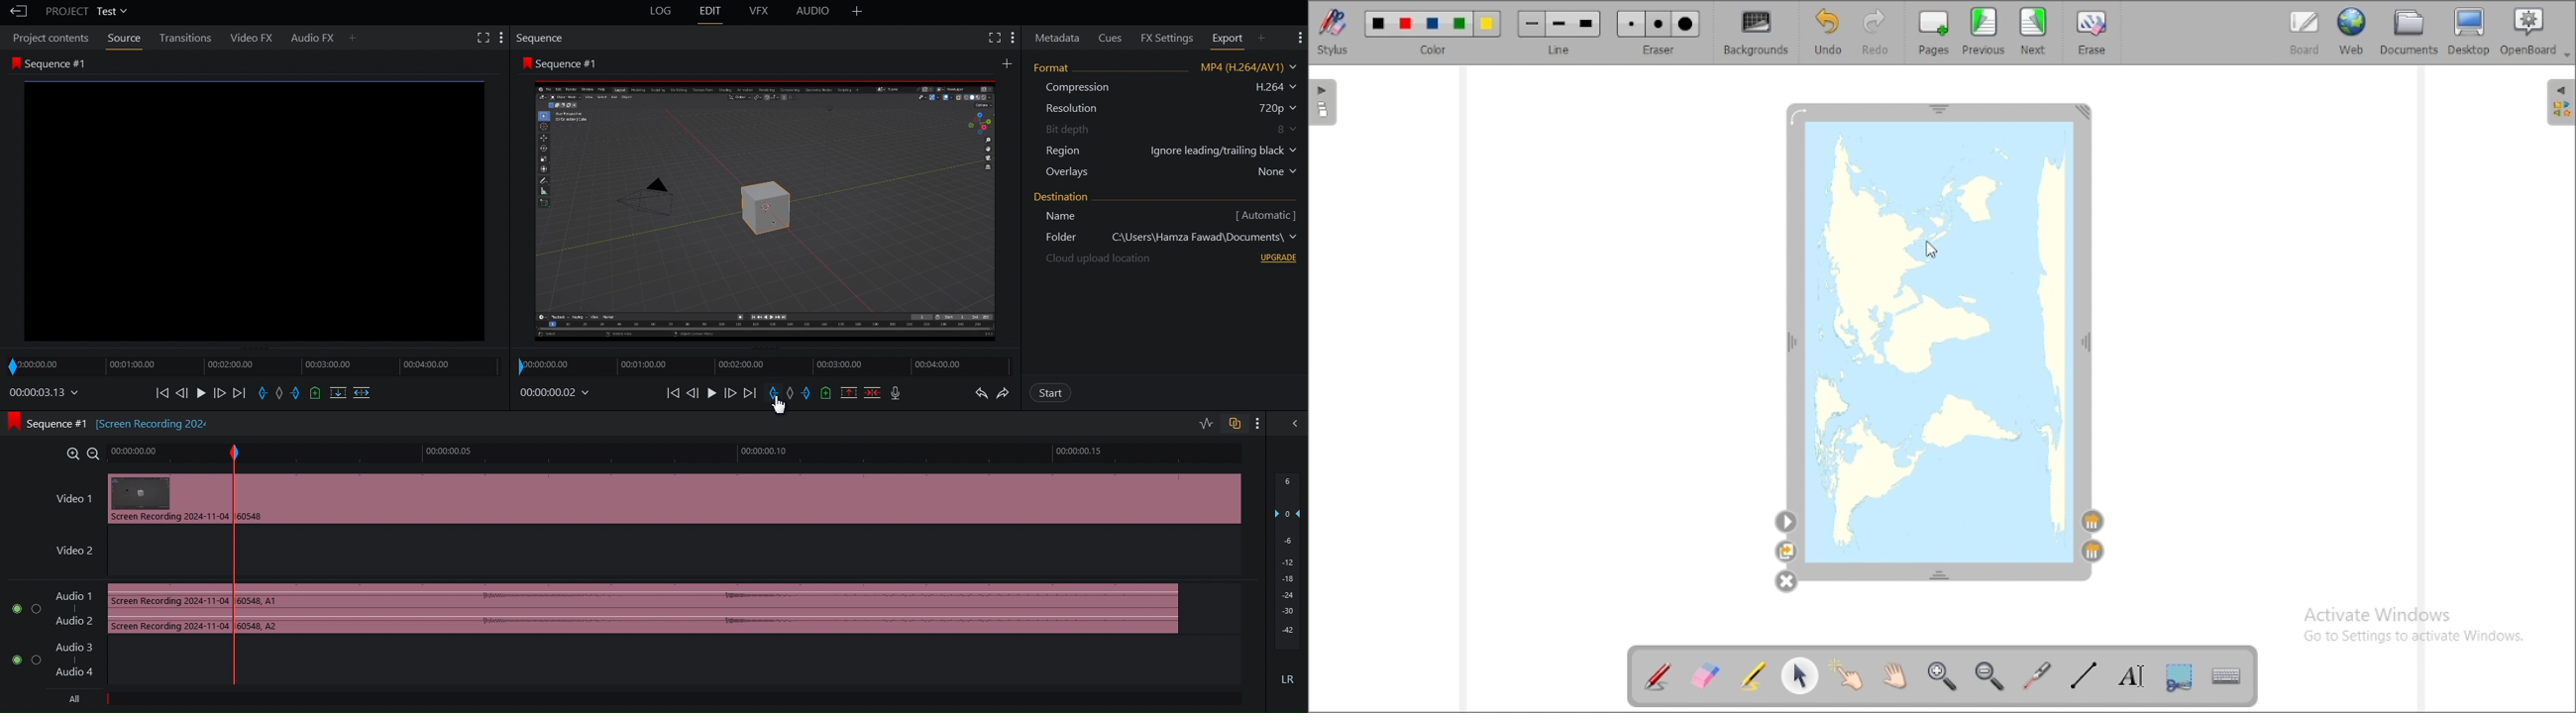 This screenshot has height=728, width=2576. Describe the element at coordinates (2469, 31) in the screenshot. I see `desktop` at that location.